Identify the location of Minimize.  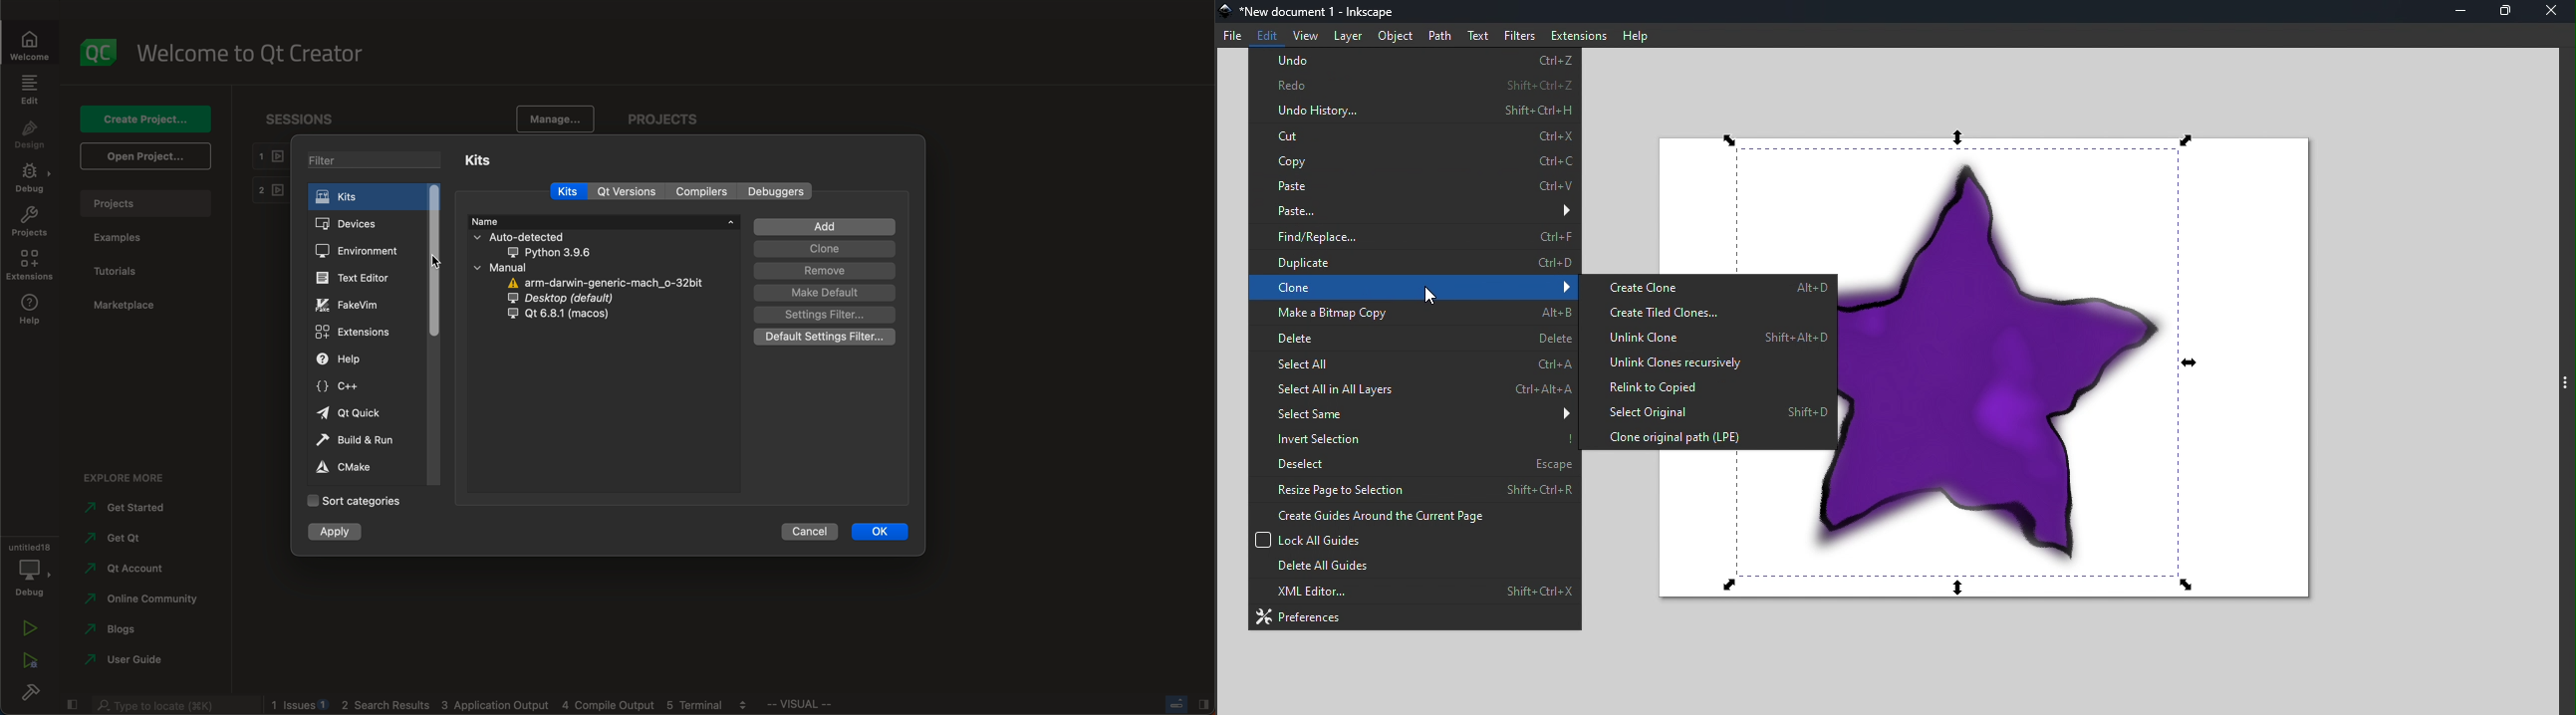
(2458, 11).